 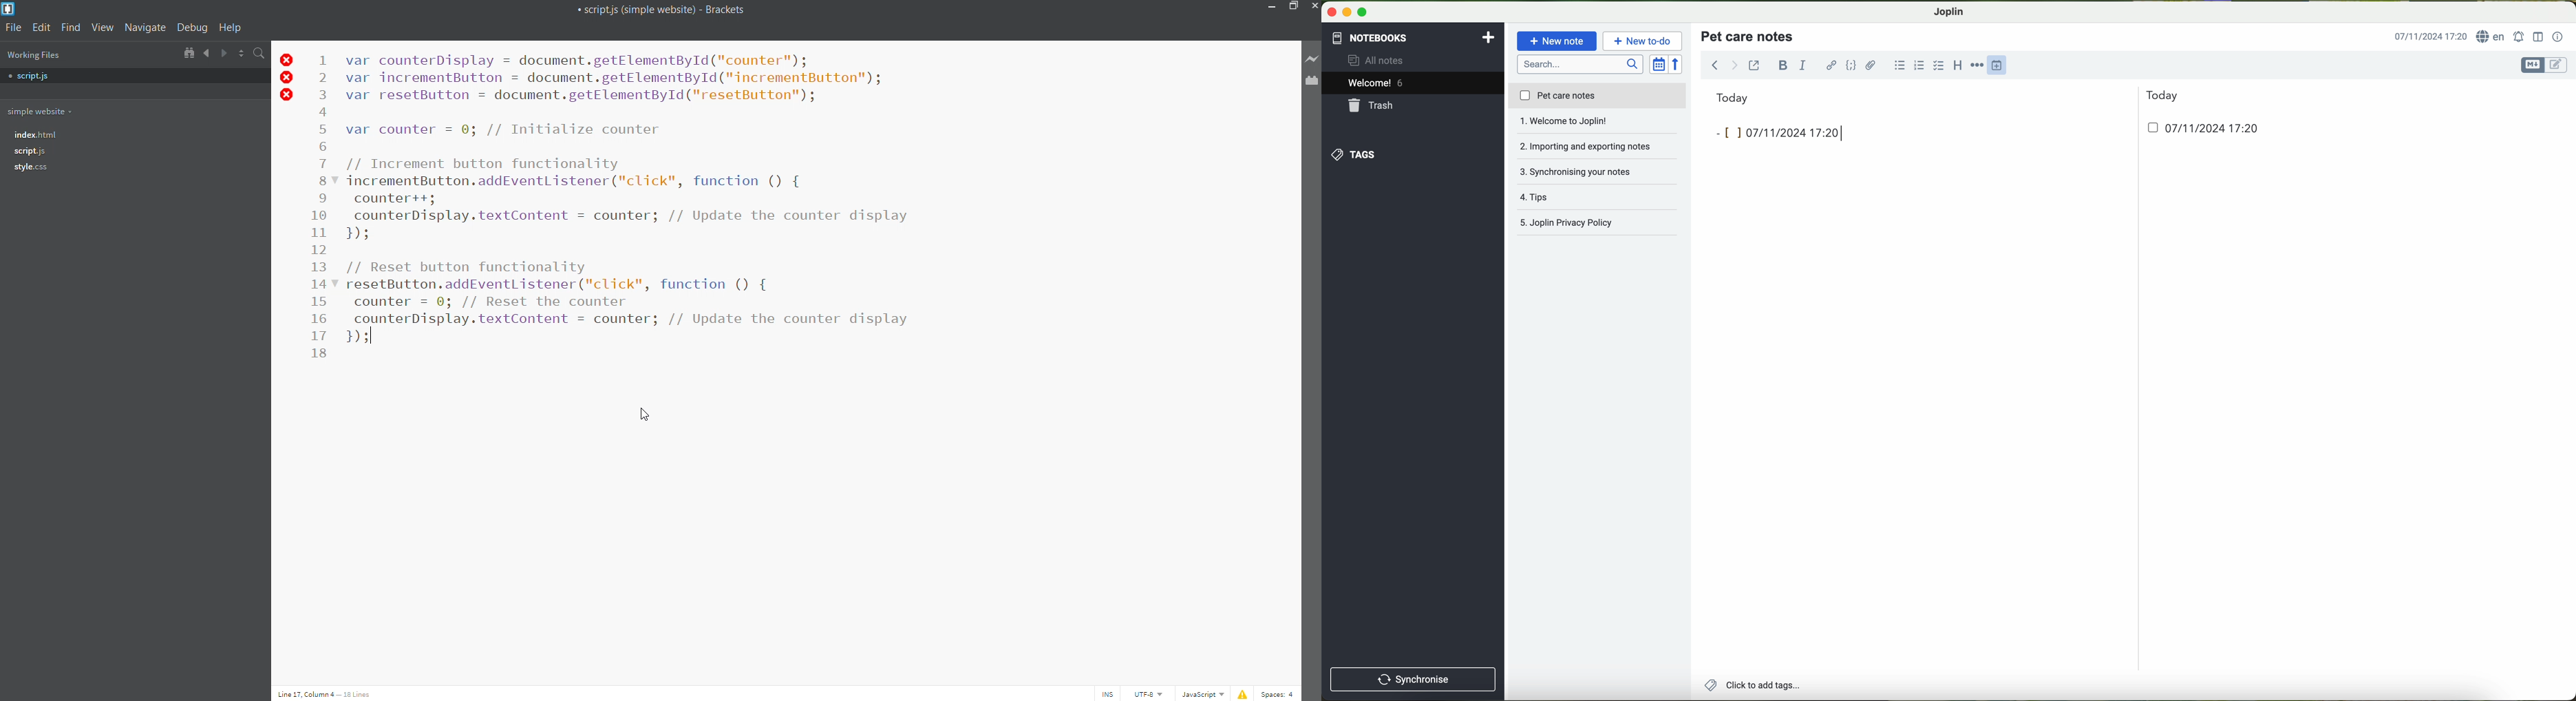 I want to click on code, so click(x=1851, y=65).